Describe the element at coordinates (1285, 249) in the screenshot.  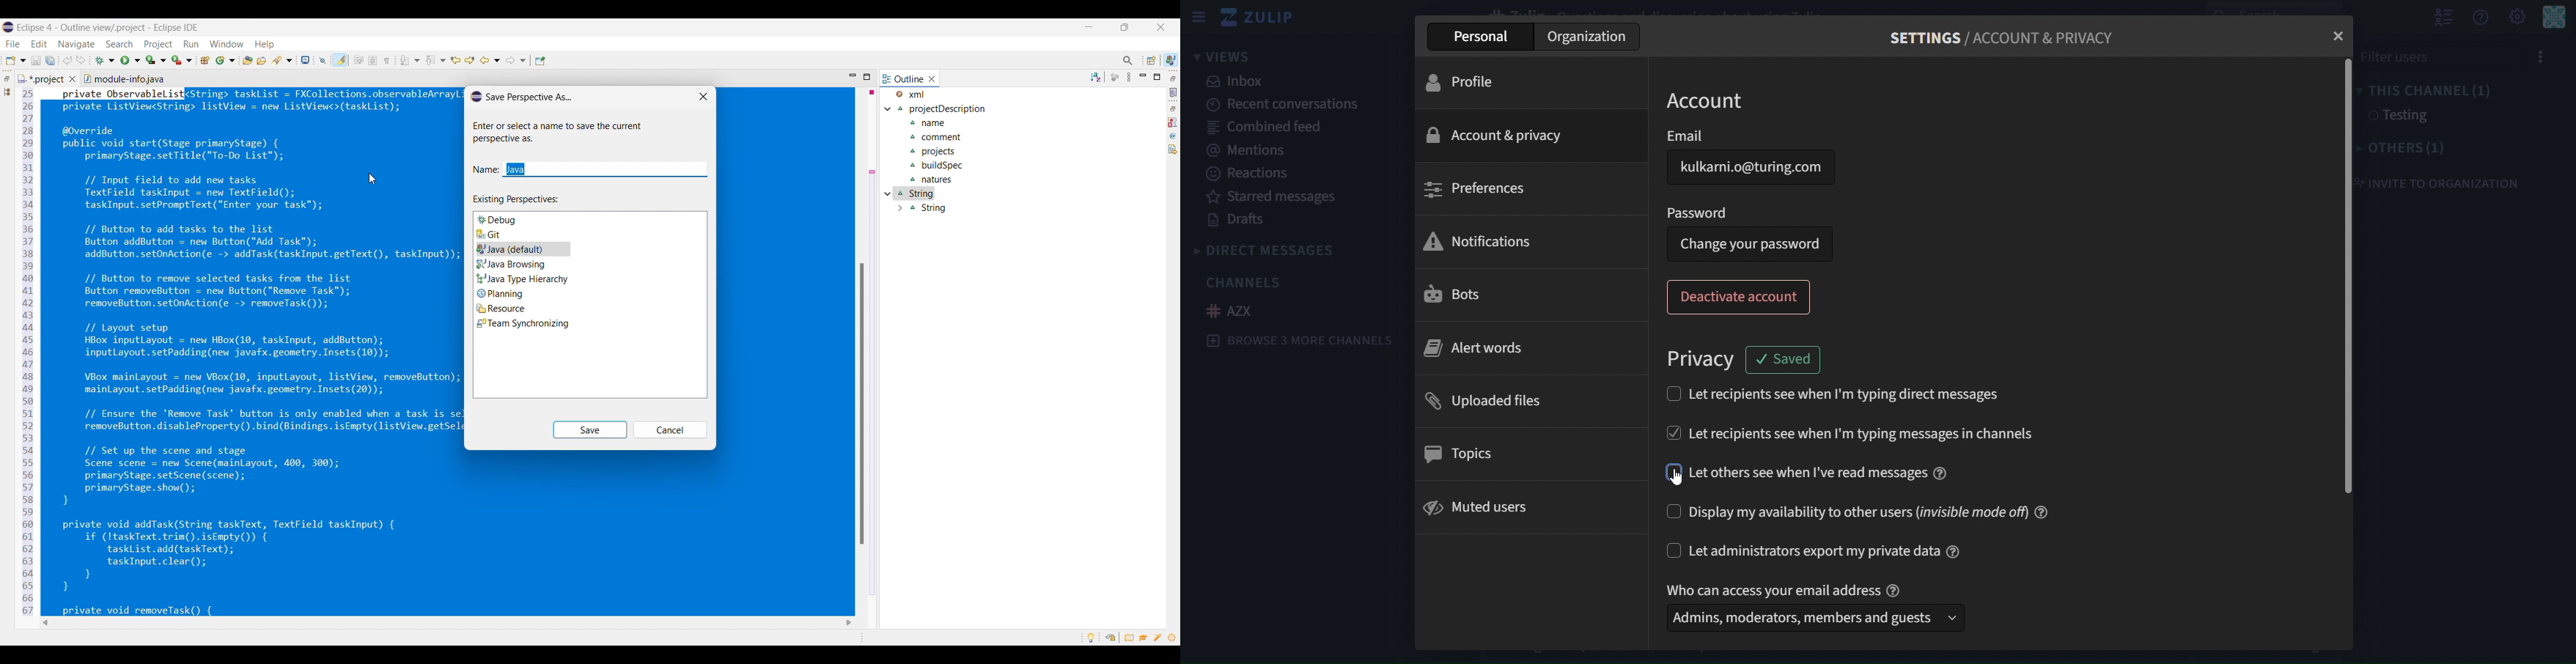
I see `direct messages` at that location.